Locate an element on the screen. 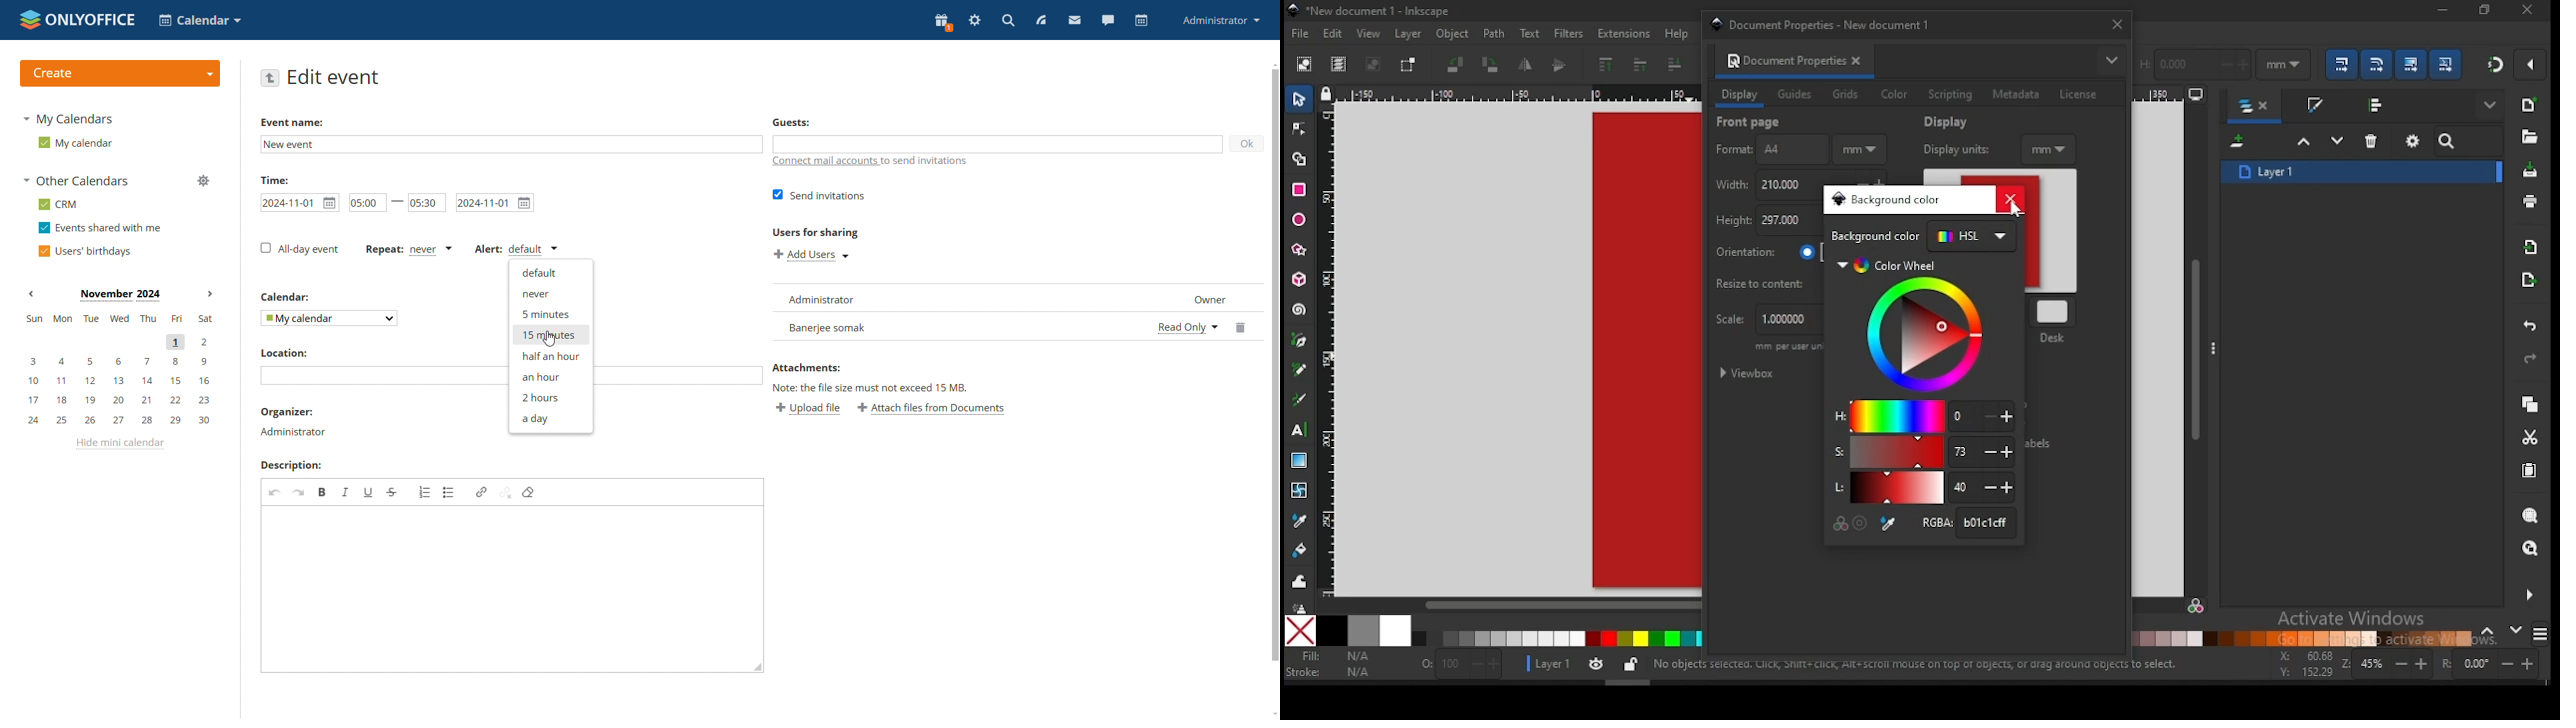 The width and height of the screenshot is (2576, 728). users' birthdays is located at coordinates (87, 252).